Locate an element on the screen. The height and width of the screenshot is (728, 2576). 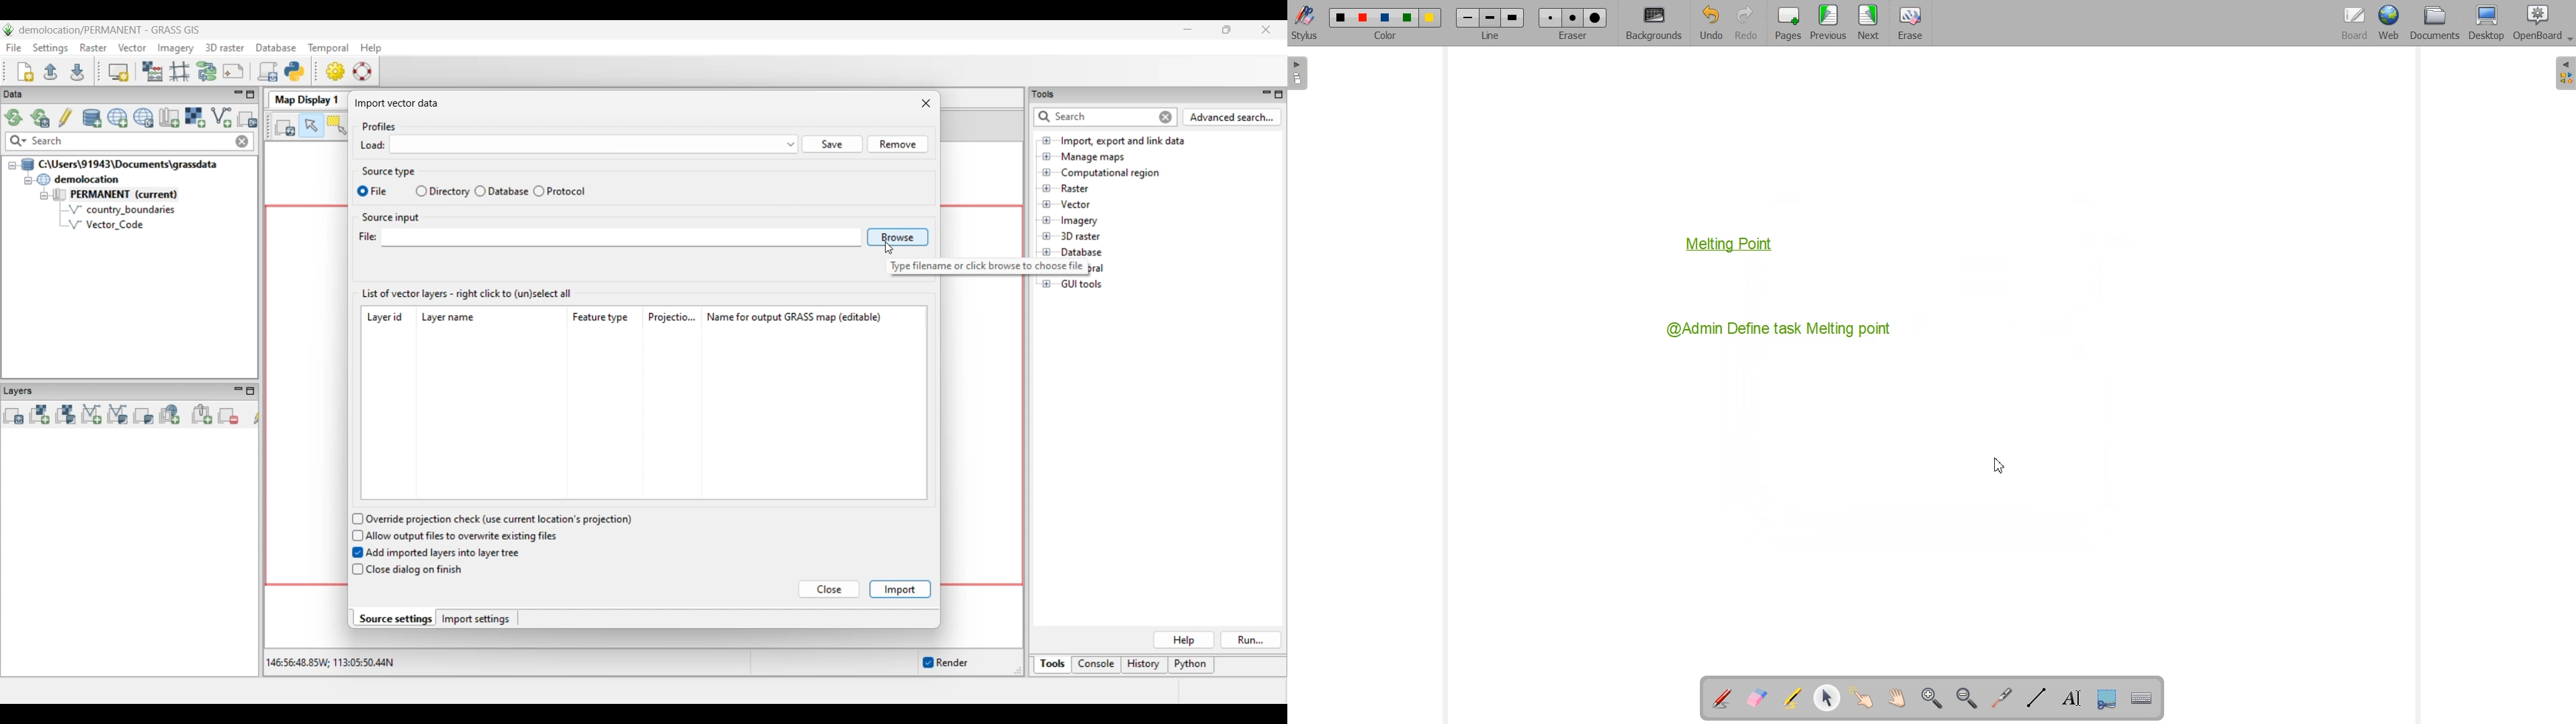
Cursor is located at coordinates (1998, 465).